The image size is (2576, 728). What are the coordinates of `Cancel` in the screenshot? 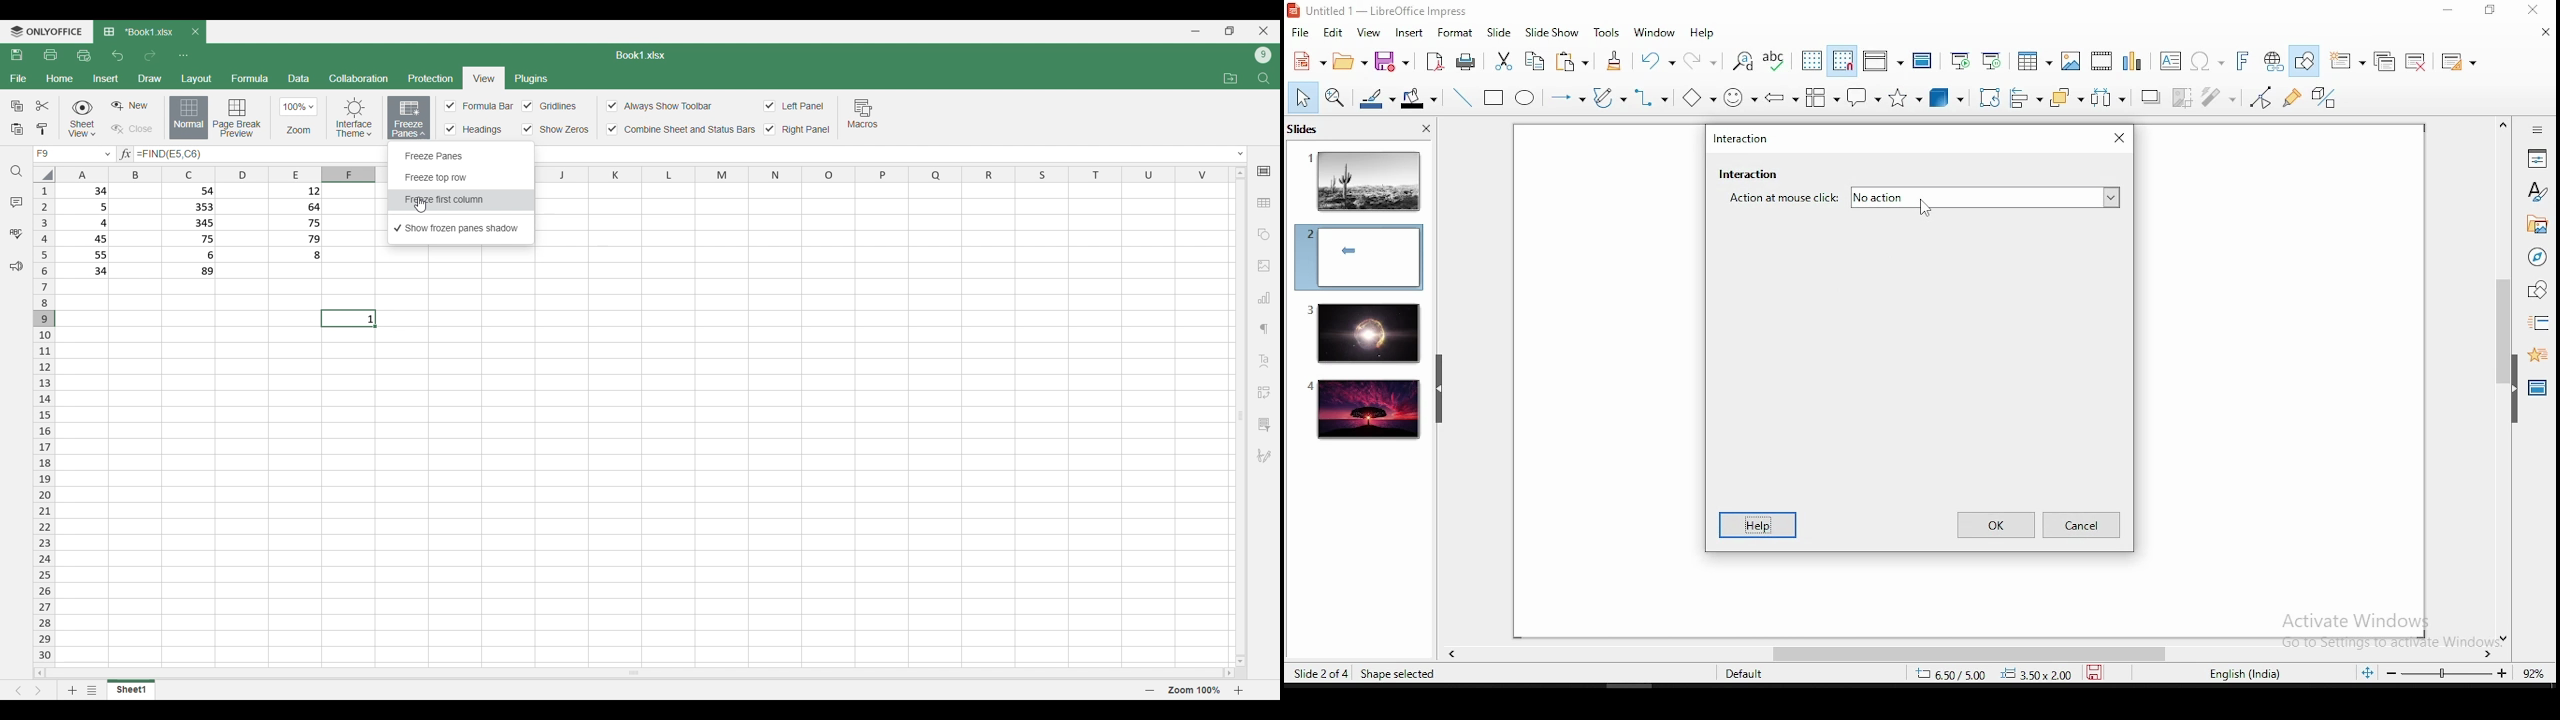 It's located at (2083, 527).